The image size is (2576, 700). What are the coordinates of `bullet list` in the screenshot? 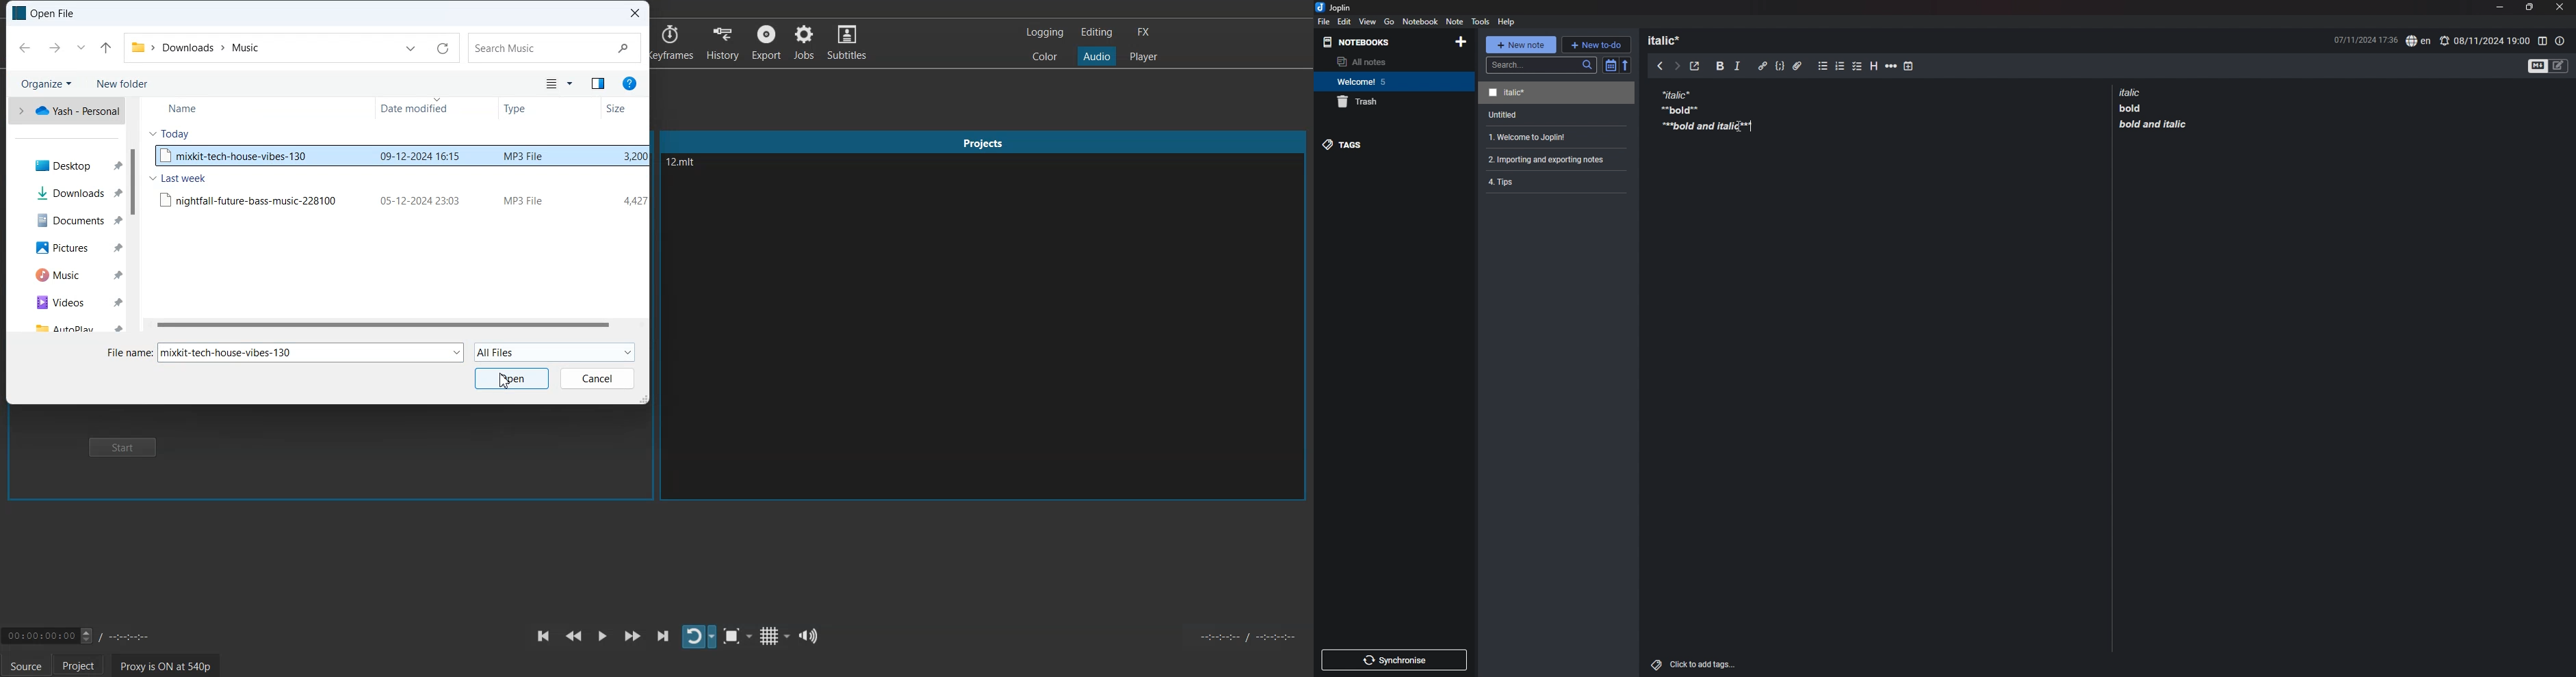 It's located at (1823, 66).